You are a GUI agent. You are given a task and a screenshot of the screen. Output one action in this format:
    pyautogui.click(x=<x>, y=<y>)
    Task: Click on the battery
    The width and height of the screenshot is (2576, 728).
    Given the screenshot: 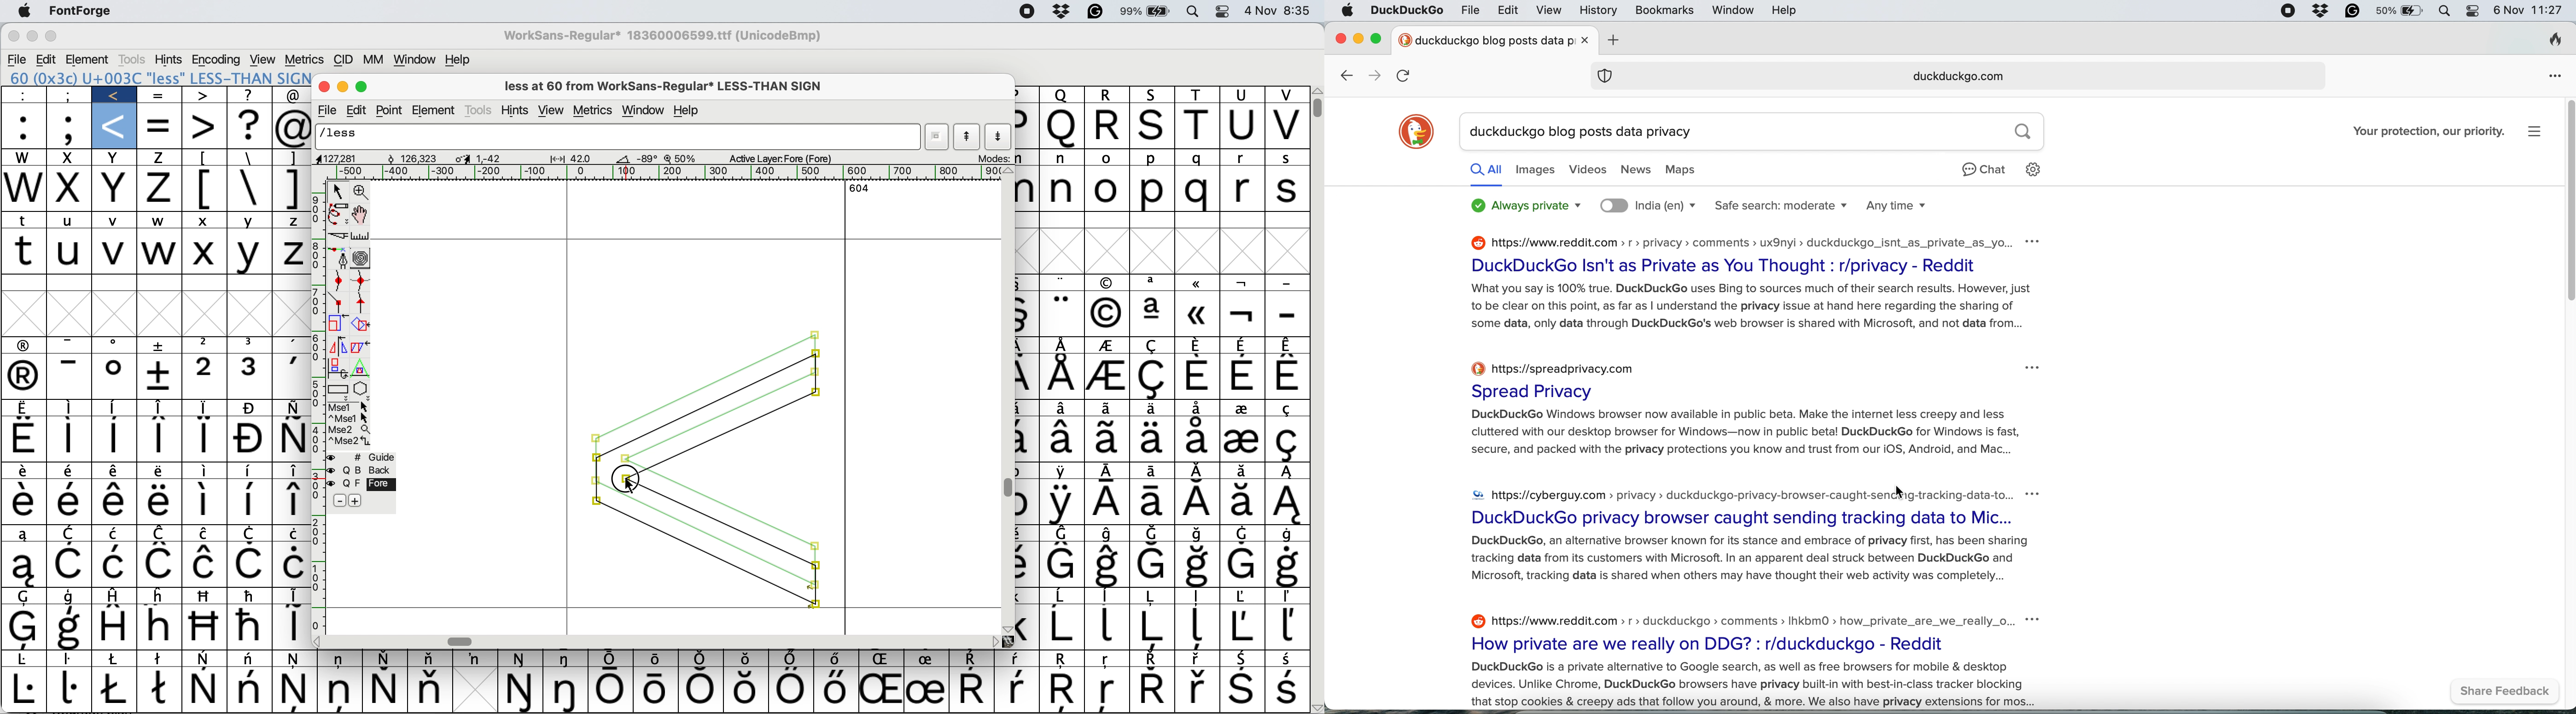 What is the action you would take?
    pyautogui.click(x=2398, y=12)
    